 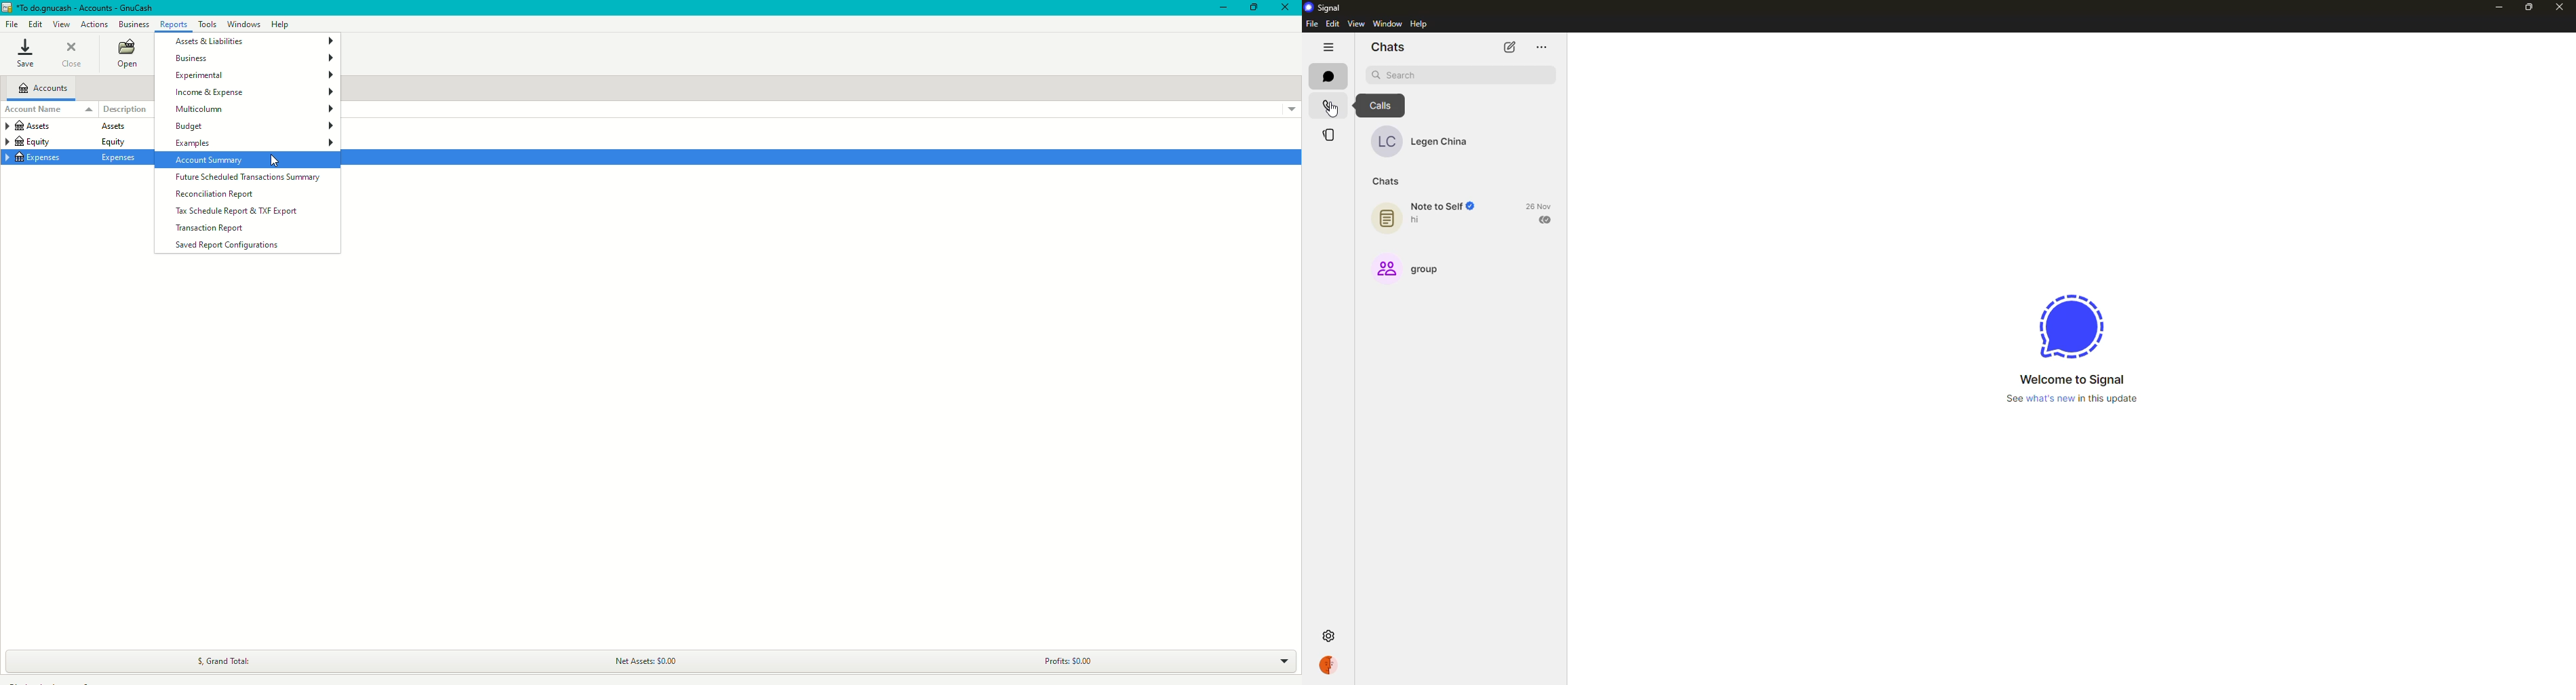 I want to click on Grand Total, so click(x=226, y=660).